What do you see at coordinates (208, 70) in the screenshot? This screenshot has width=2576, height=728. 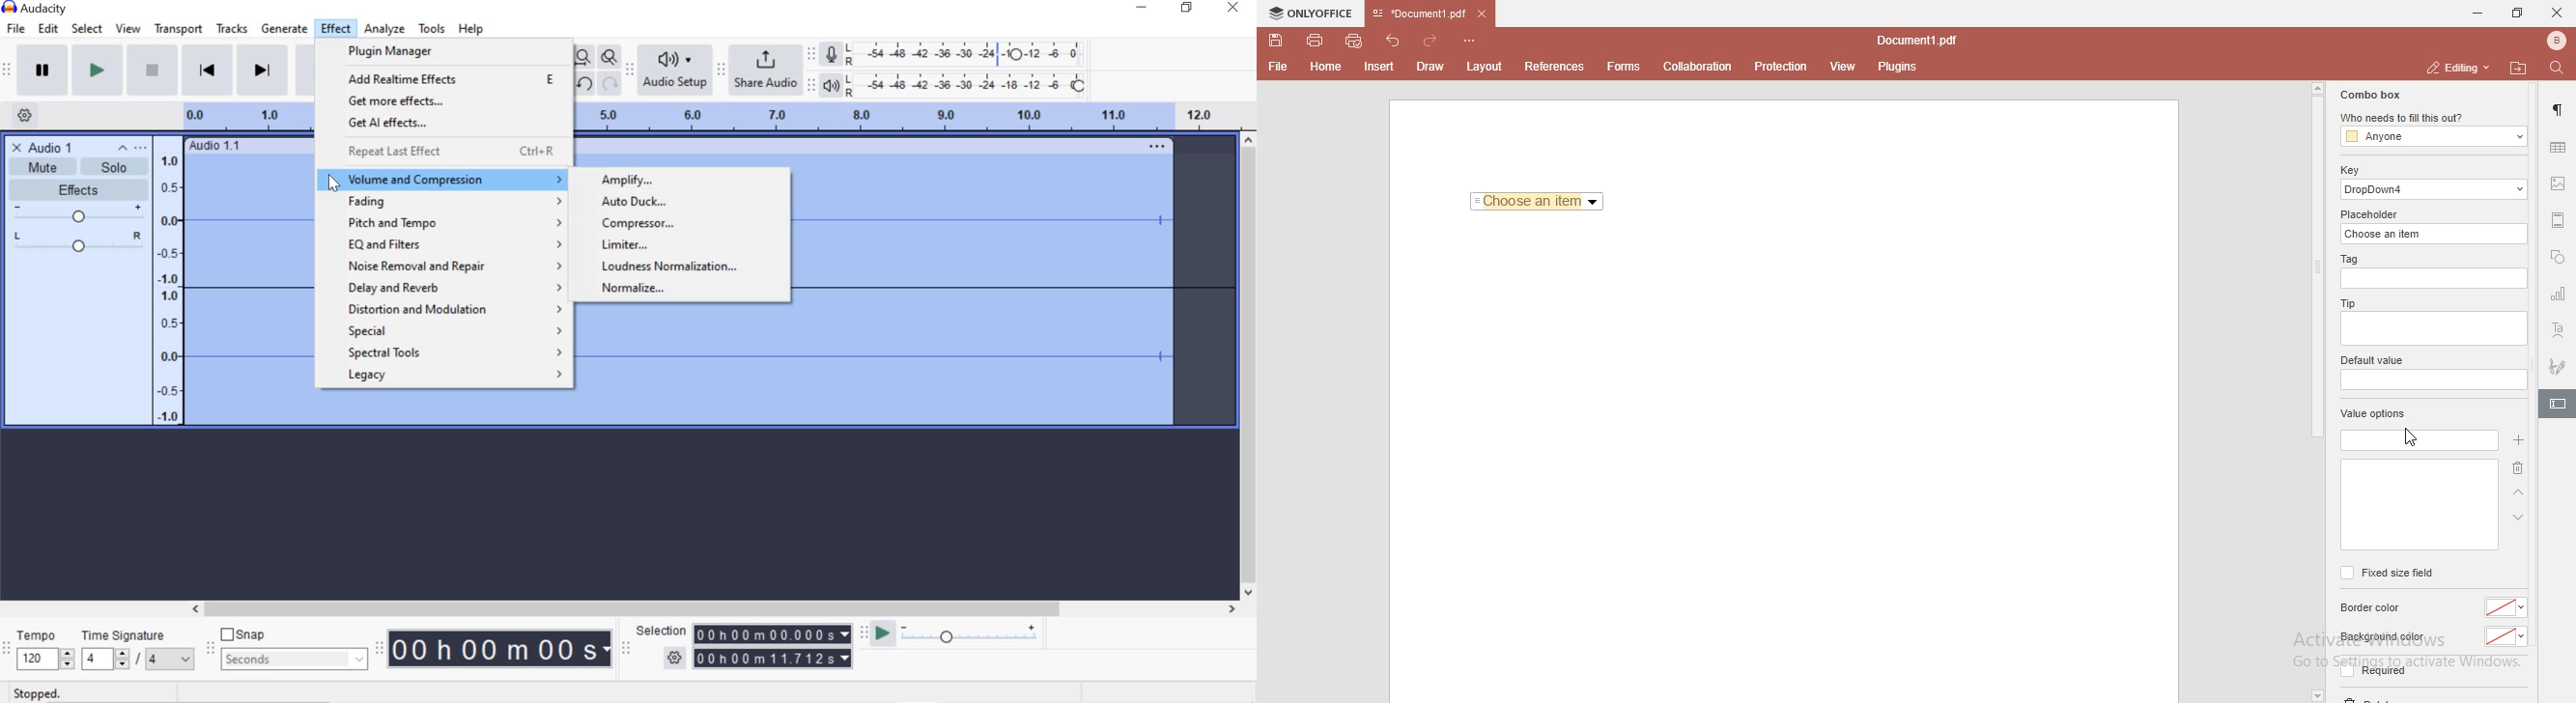 I see `Skip to start` at bounding box center [208, 70].